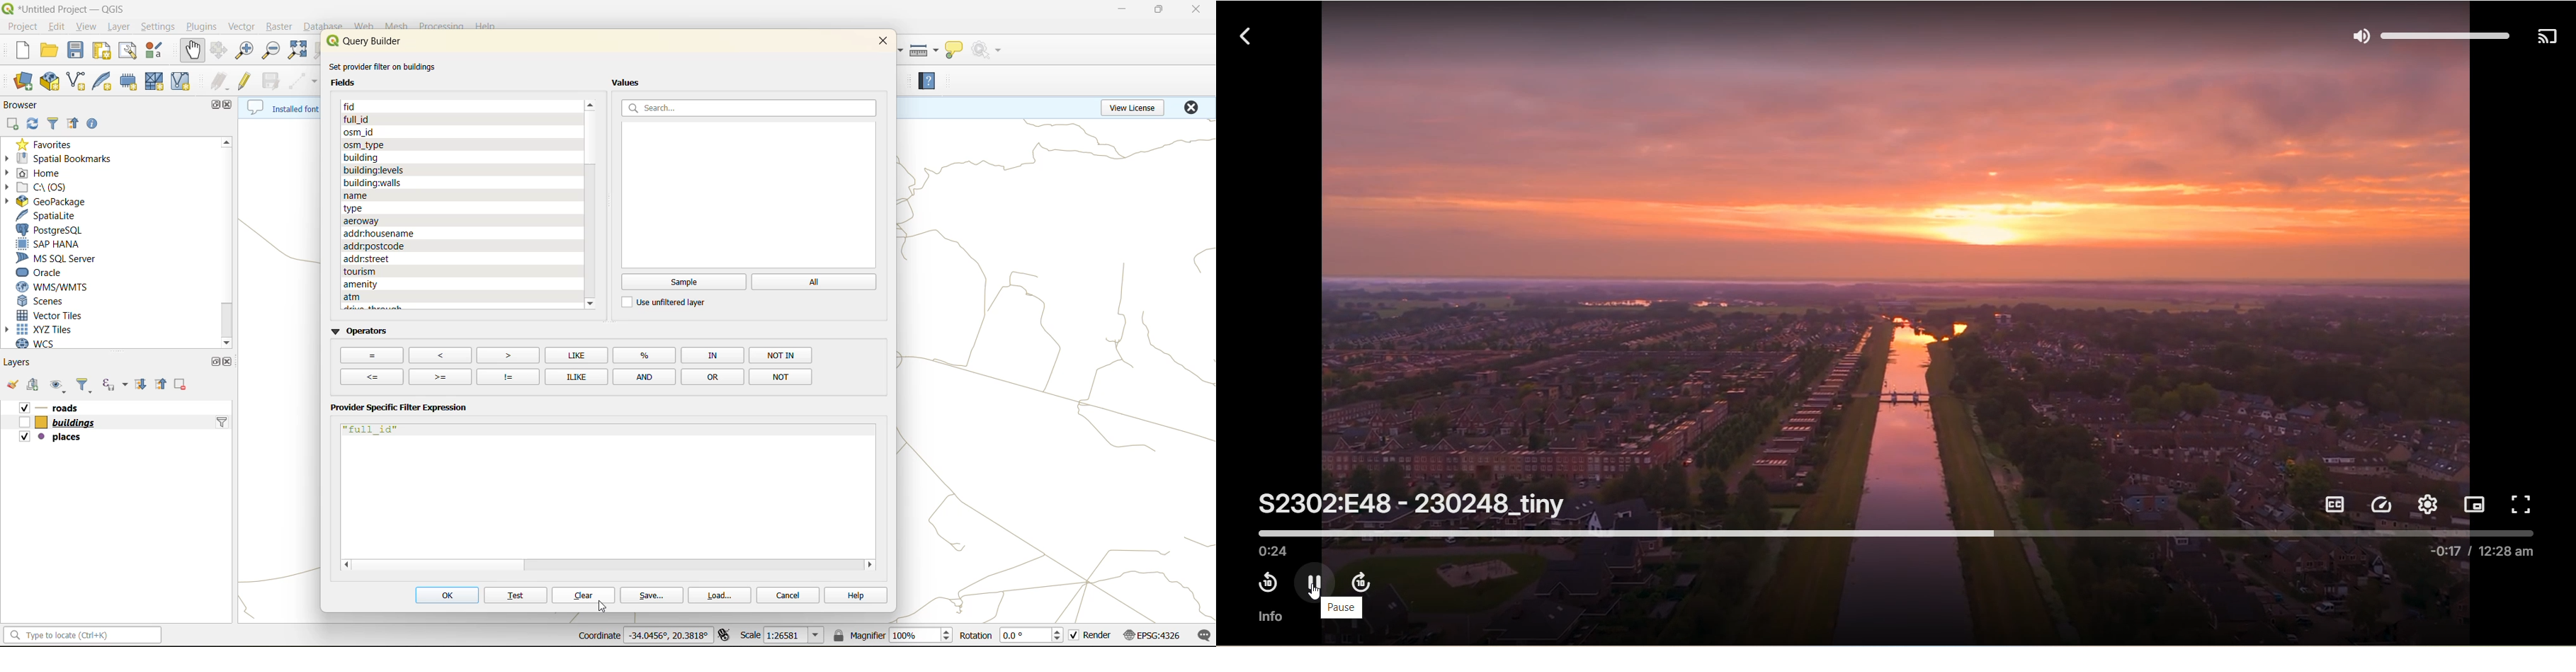  I want to click on filter, so click(80, 384).